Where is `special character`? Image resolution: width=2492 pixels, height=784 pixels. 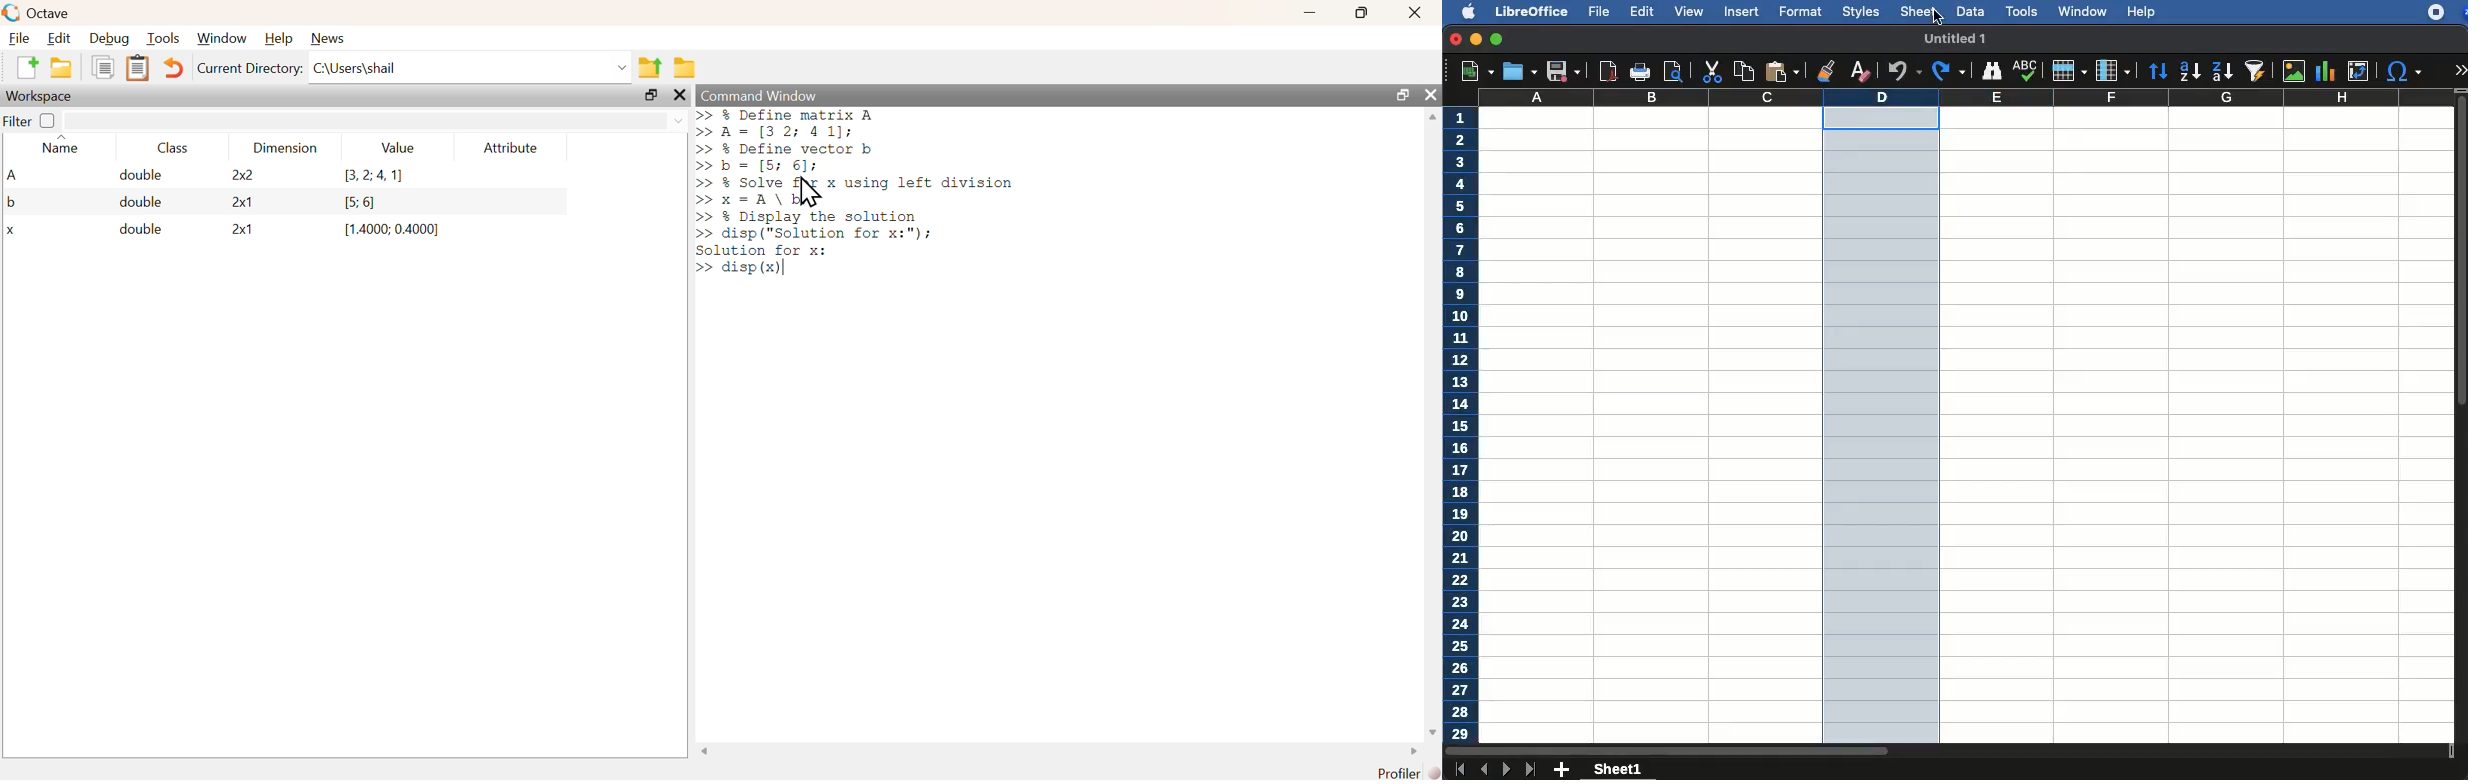 special character is located at coordinates (2404, 73).